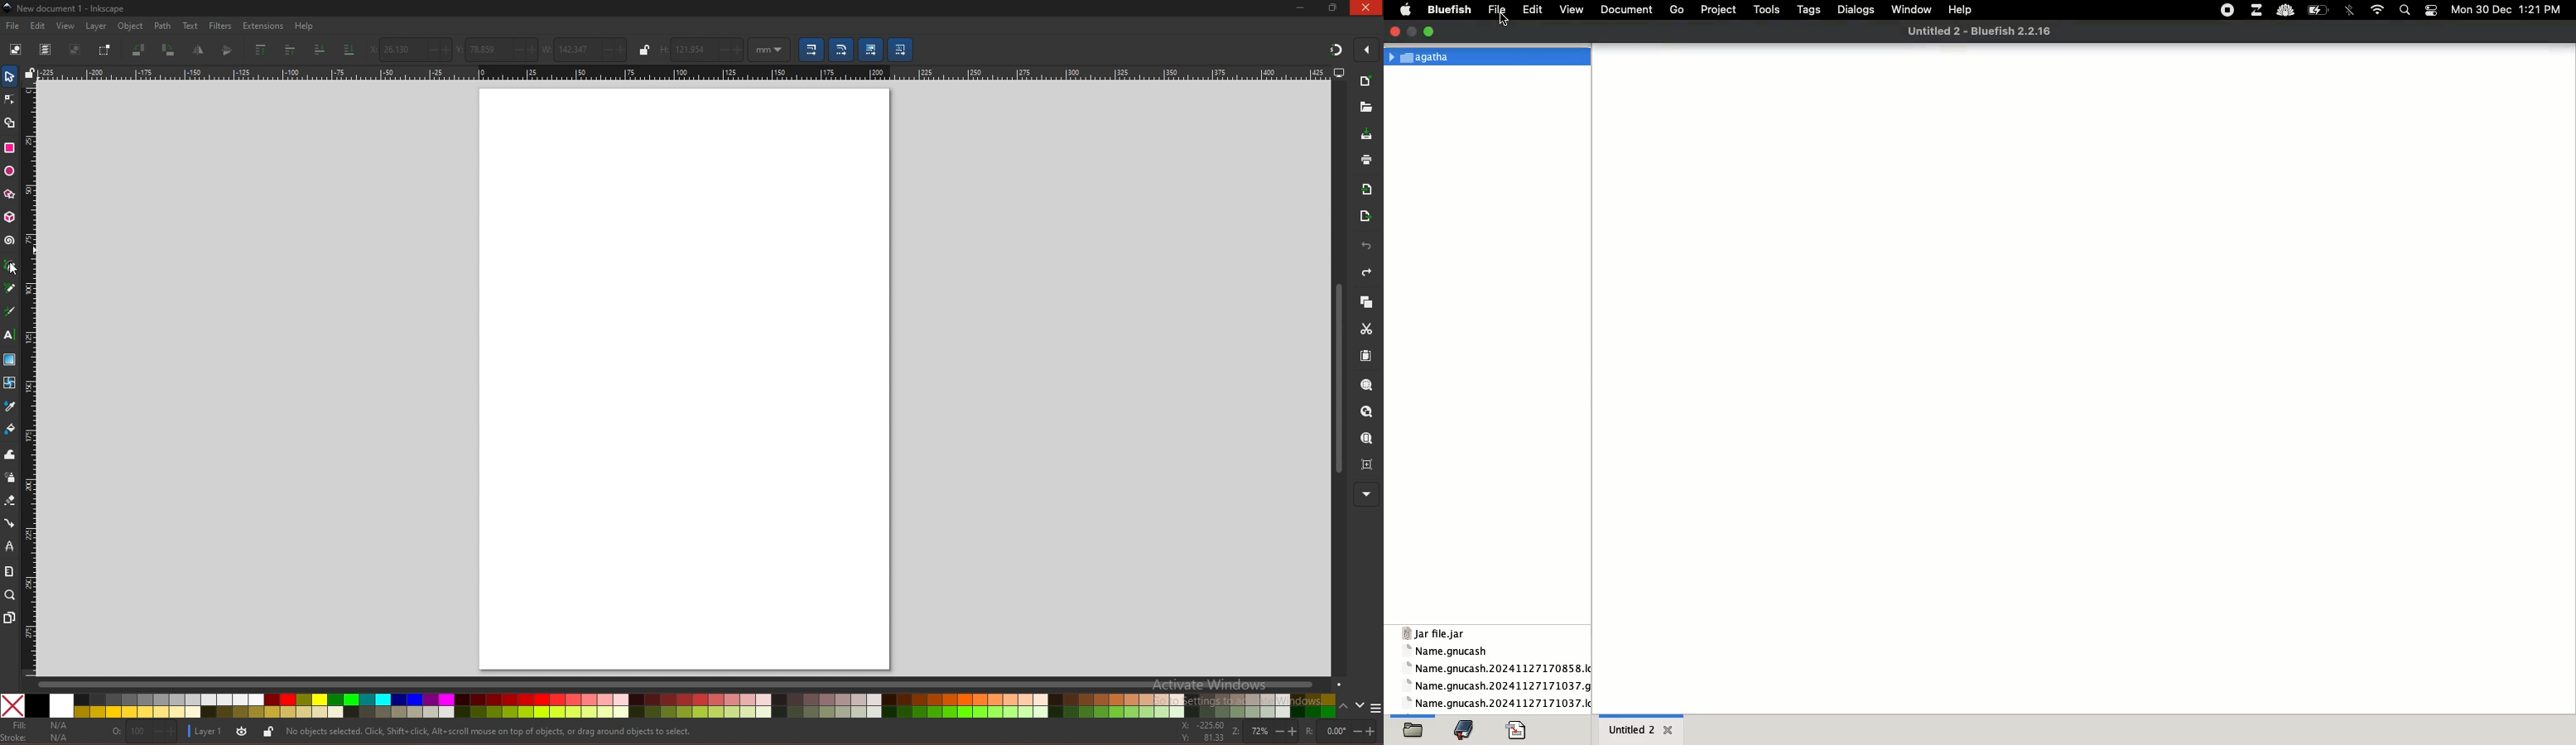 This screenshot has width=2576, height=756. Describe the element at coordinates (497, 48) in the screenshot. I see `y coordinate` at that location.